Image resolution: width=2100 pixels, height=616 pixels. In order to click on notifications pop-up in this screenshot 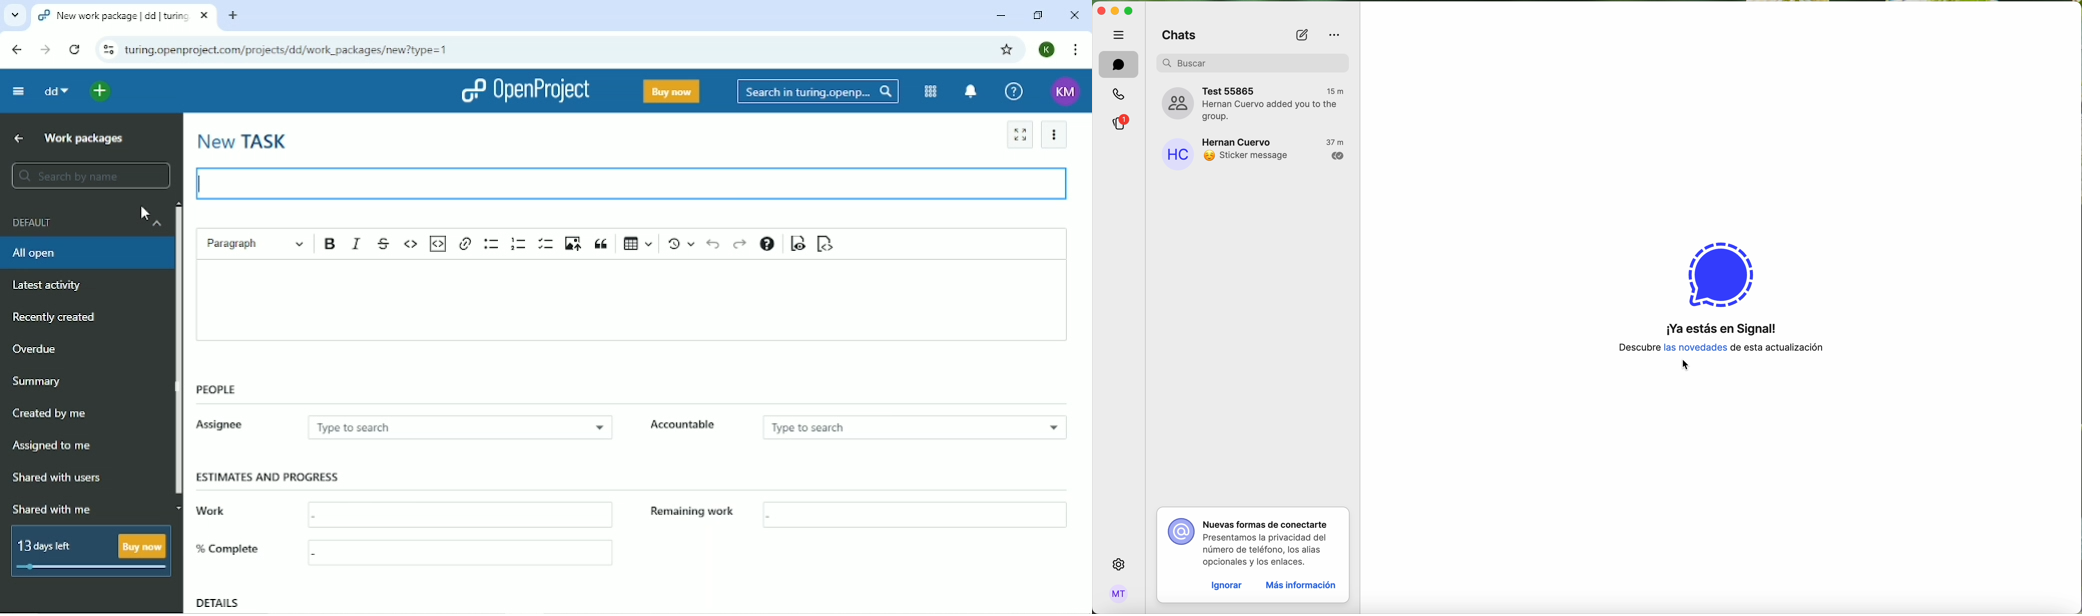, I will do `click(1254, 539)`.